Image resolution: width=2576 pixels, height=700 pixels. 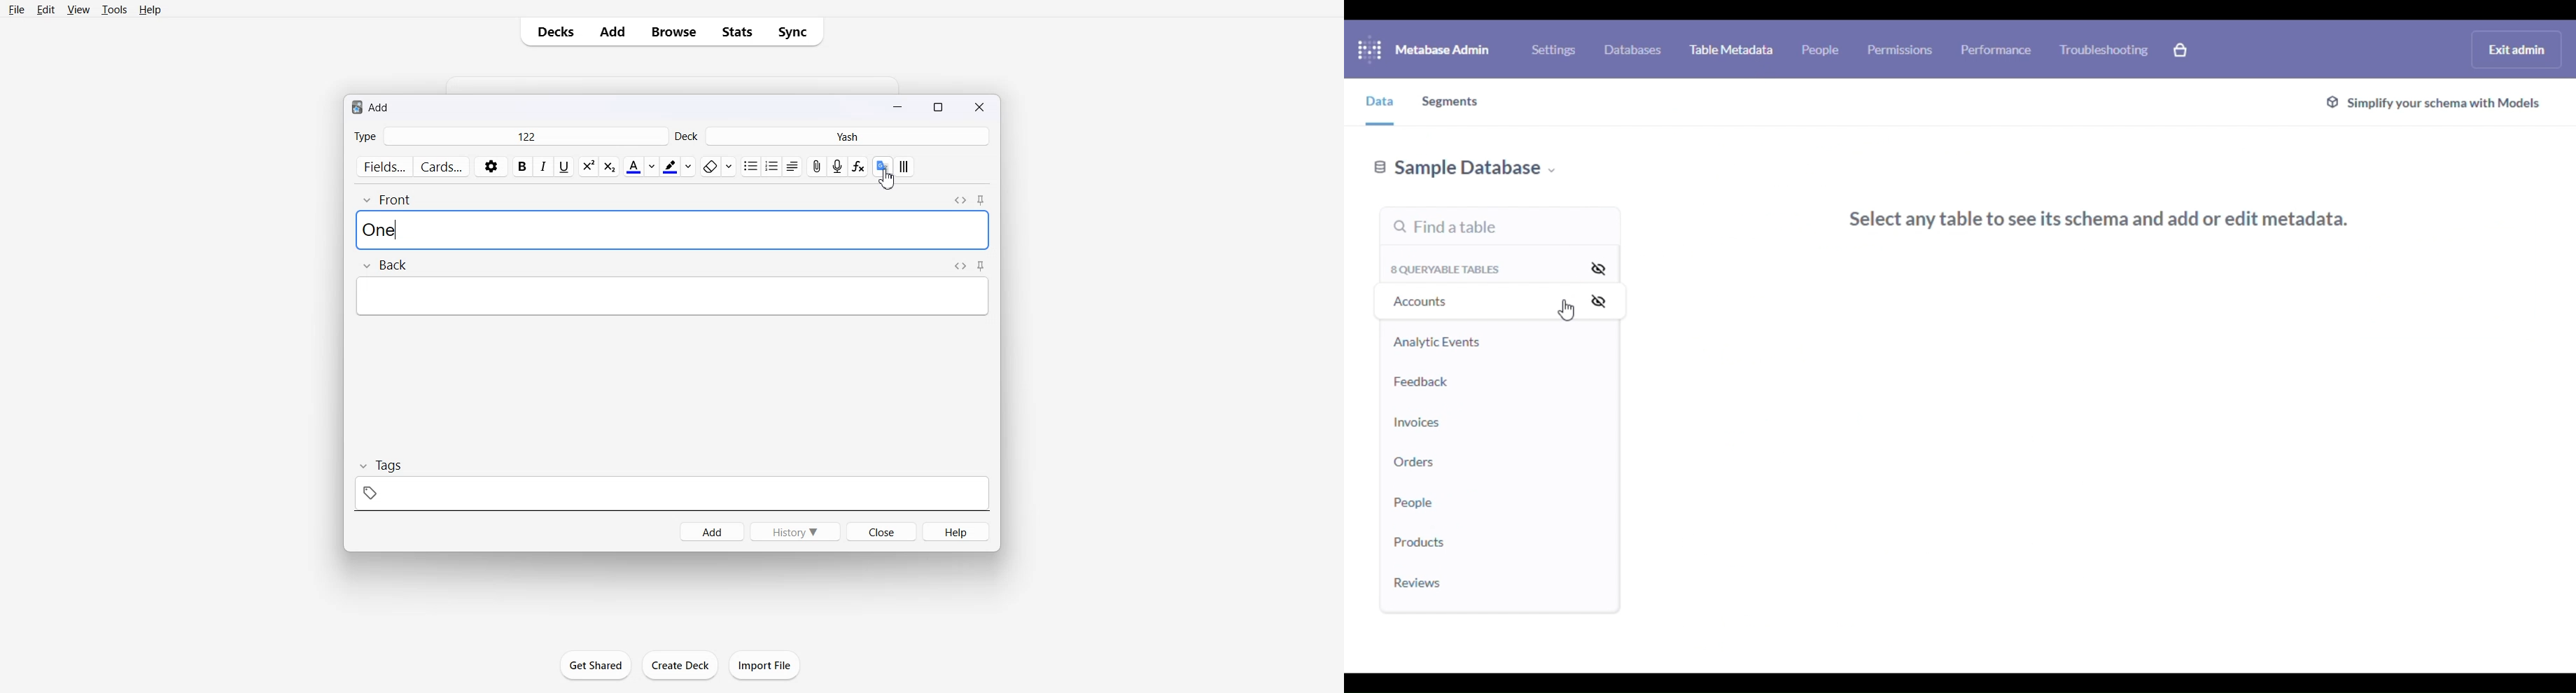 I want to click on Front, so click(x=388, y=199).